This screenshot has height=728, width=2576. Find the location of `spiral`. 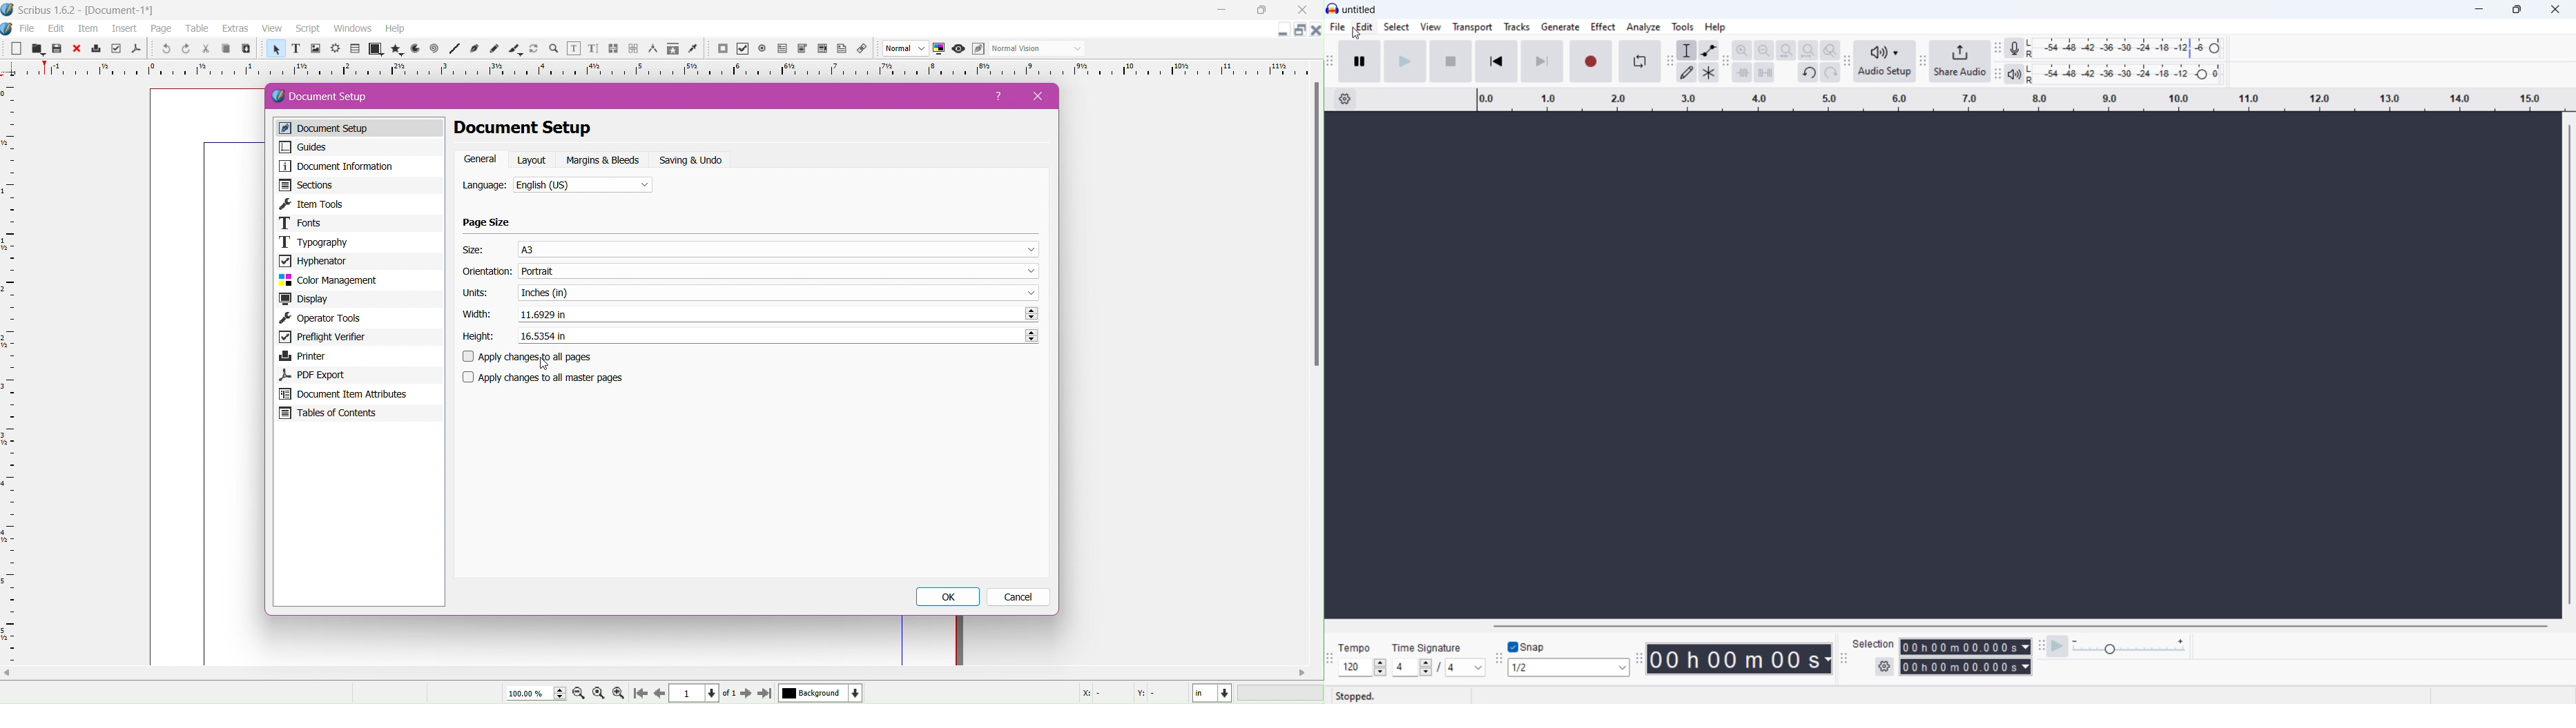

spiral is located at coordinates (434, 49).